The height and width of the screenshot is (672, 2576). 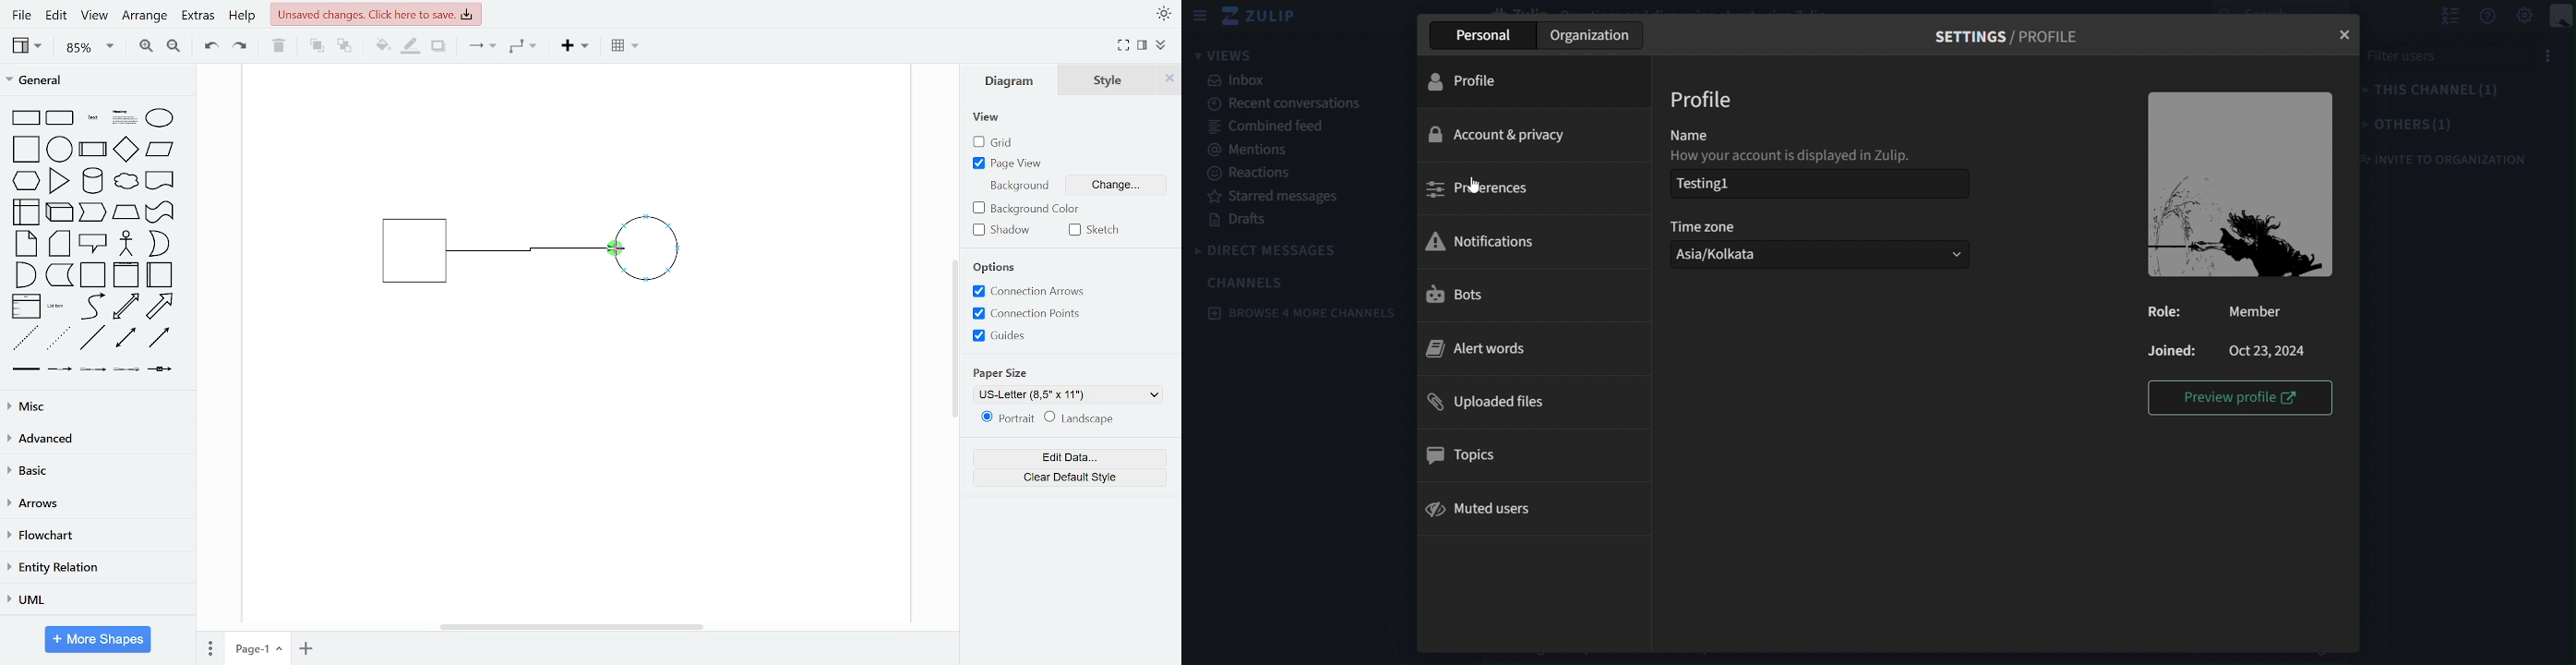 I want to click on horizontal container, so click(x=161, y=274).